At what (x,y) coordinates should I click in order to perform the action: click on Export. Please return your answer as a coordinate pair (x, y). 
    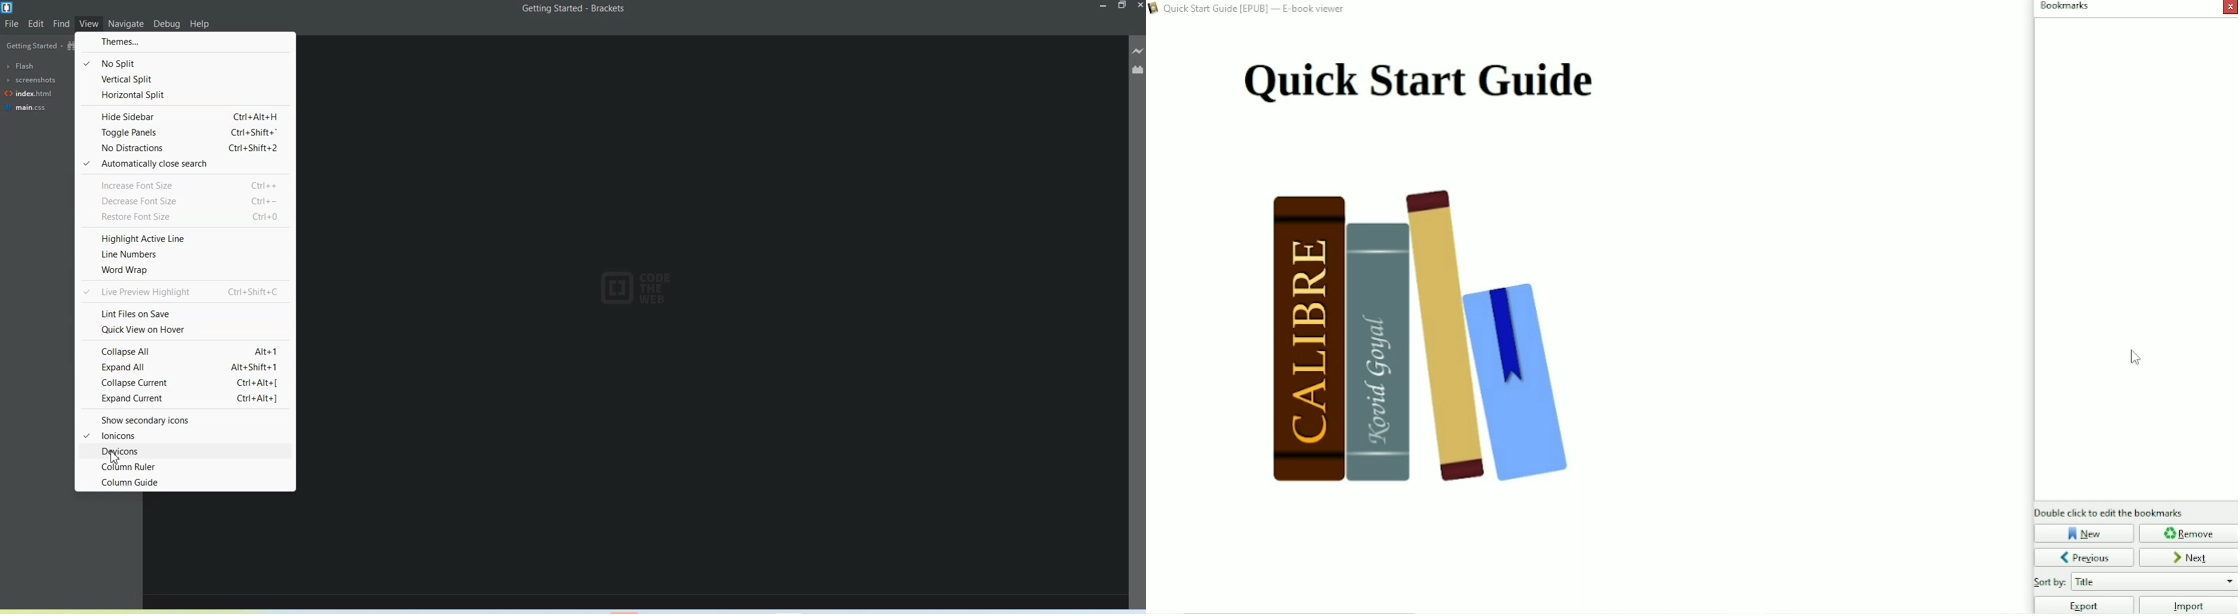
    Looking at the image, I should click on (2084, 605).